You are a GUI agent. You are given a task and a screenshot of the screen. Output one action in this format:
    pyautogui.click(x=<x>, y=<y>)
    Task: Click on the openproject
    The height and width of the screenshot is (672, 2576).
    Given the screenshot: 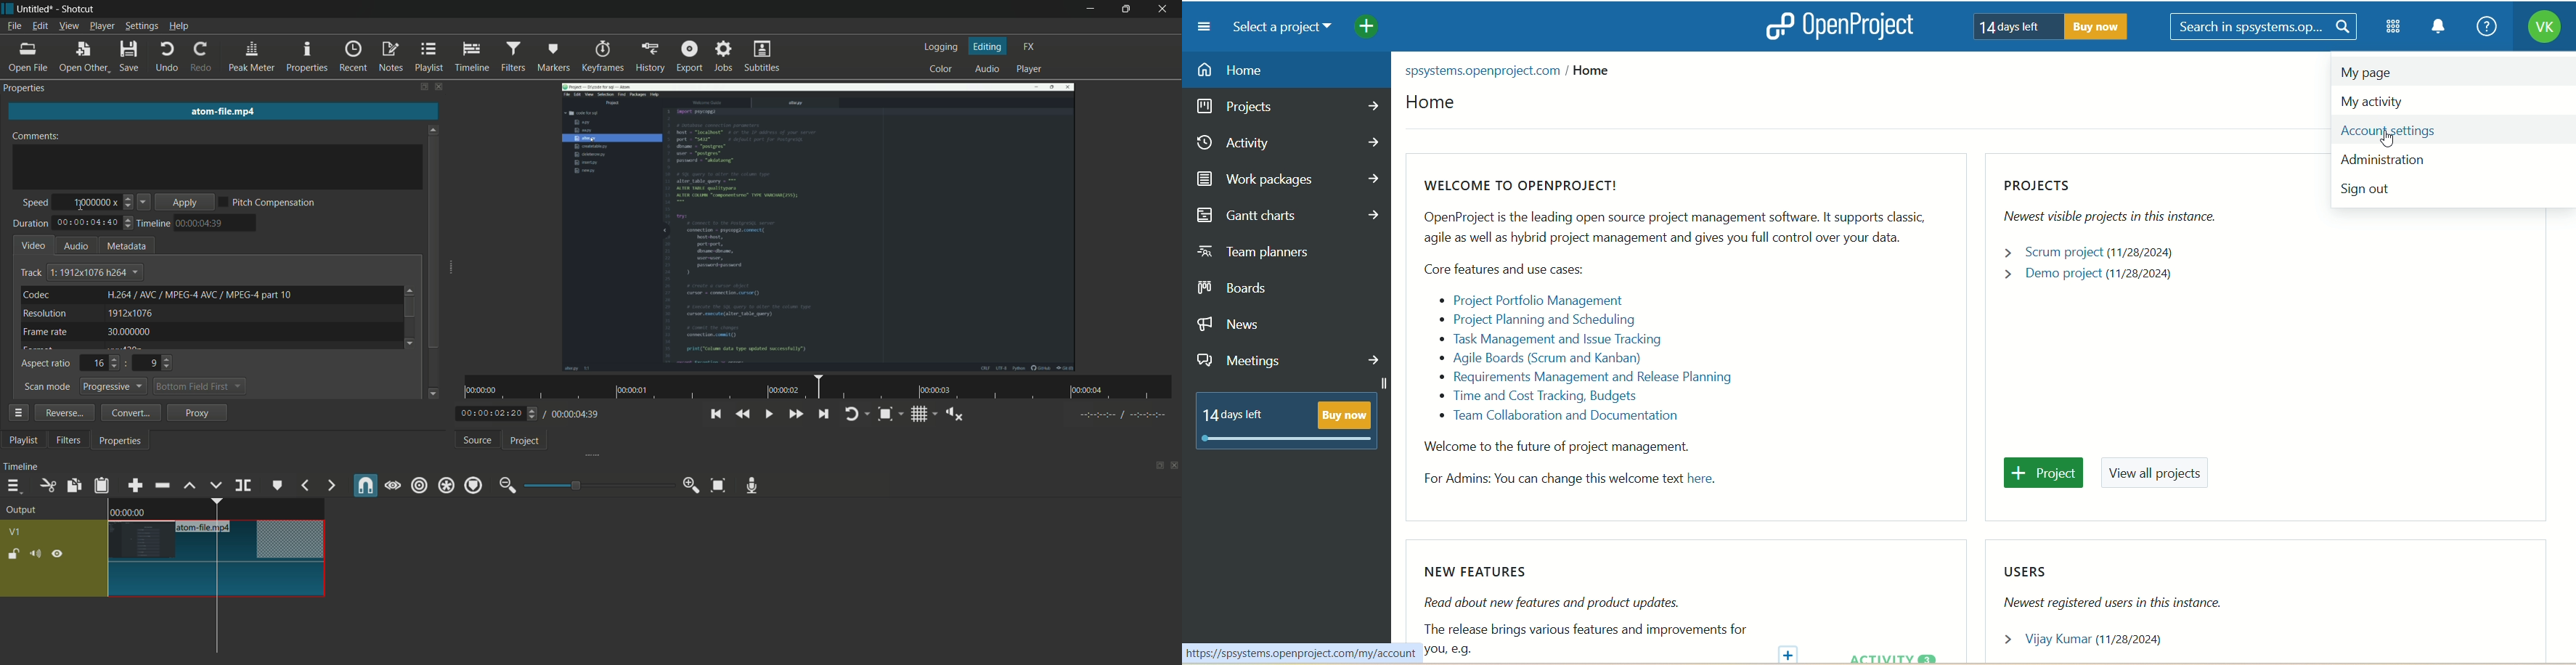 What is the action you would take?
    pyautogui.click(x=1836, y=25)
    